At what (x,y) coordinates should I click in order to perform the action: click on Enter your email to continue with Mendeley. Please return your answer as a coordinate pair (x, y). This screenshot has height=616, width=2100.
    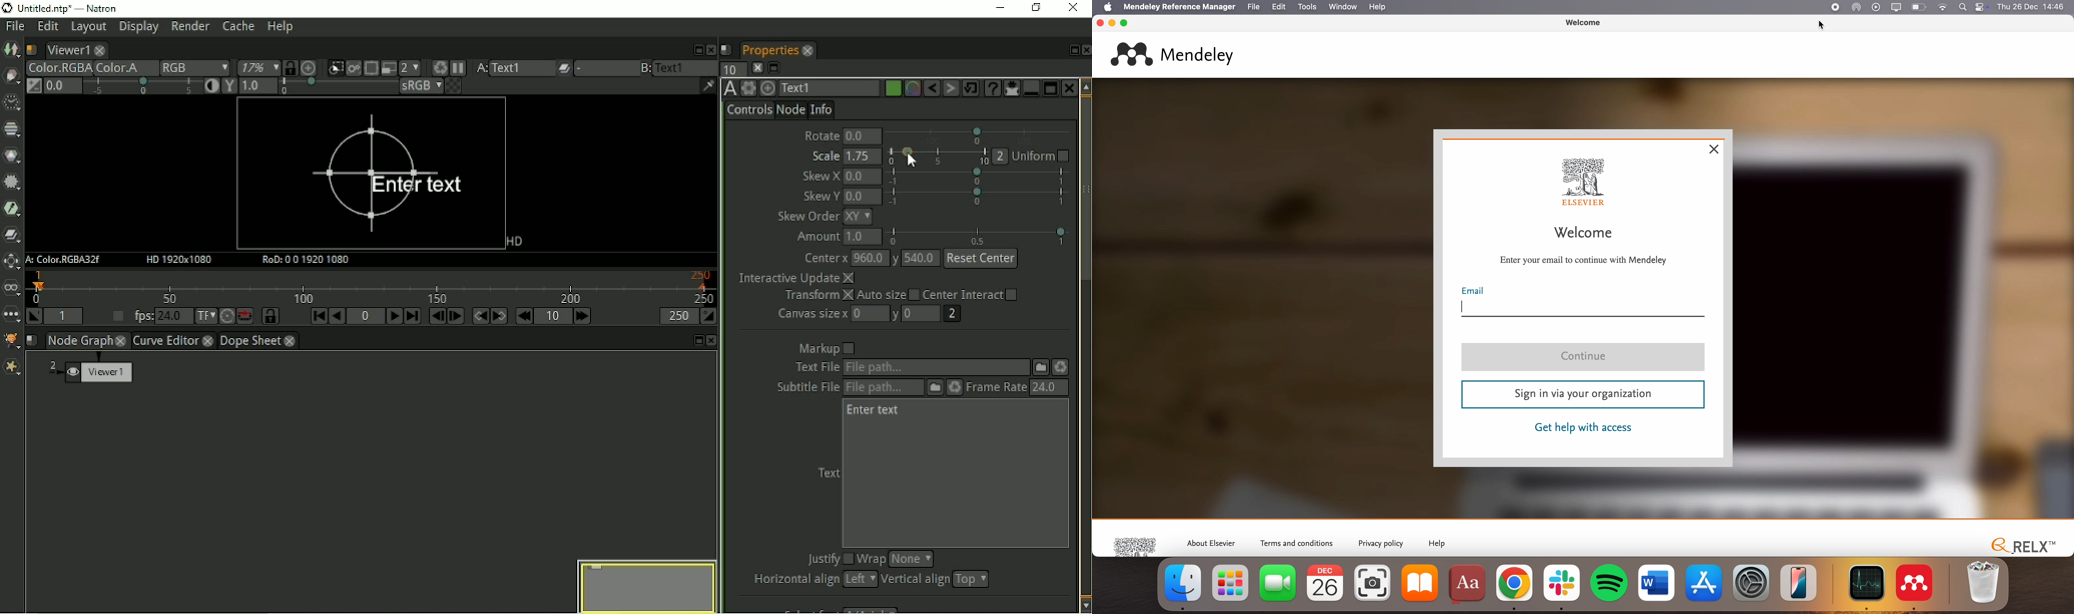
    Looking at the image, I should click on (1584, 260).